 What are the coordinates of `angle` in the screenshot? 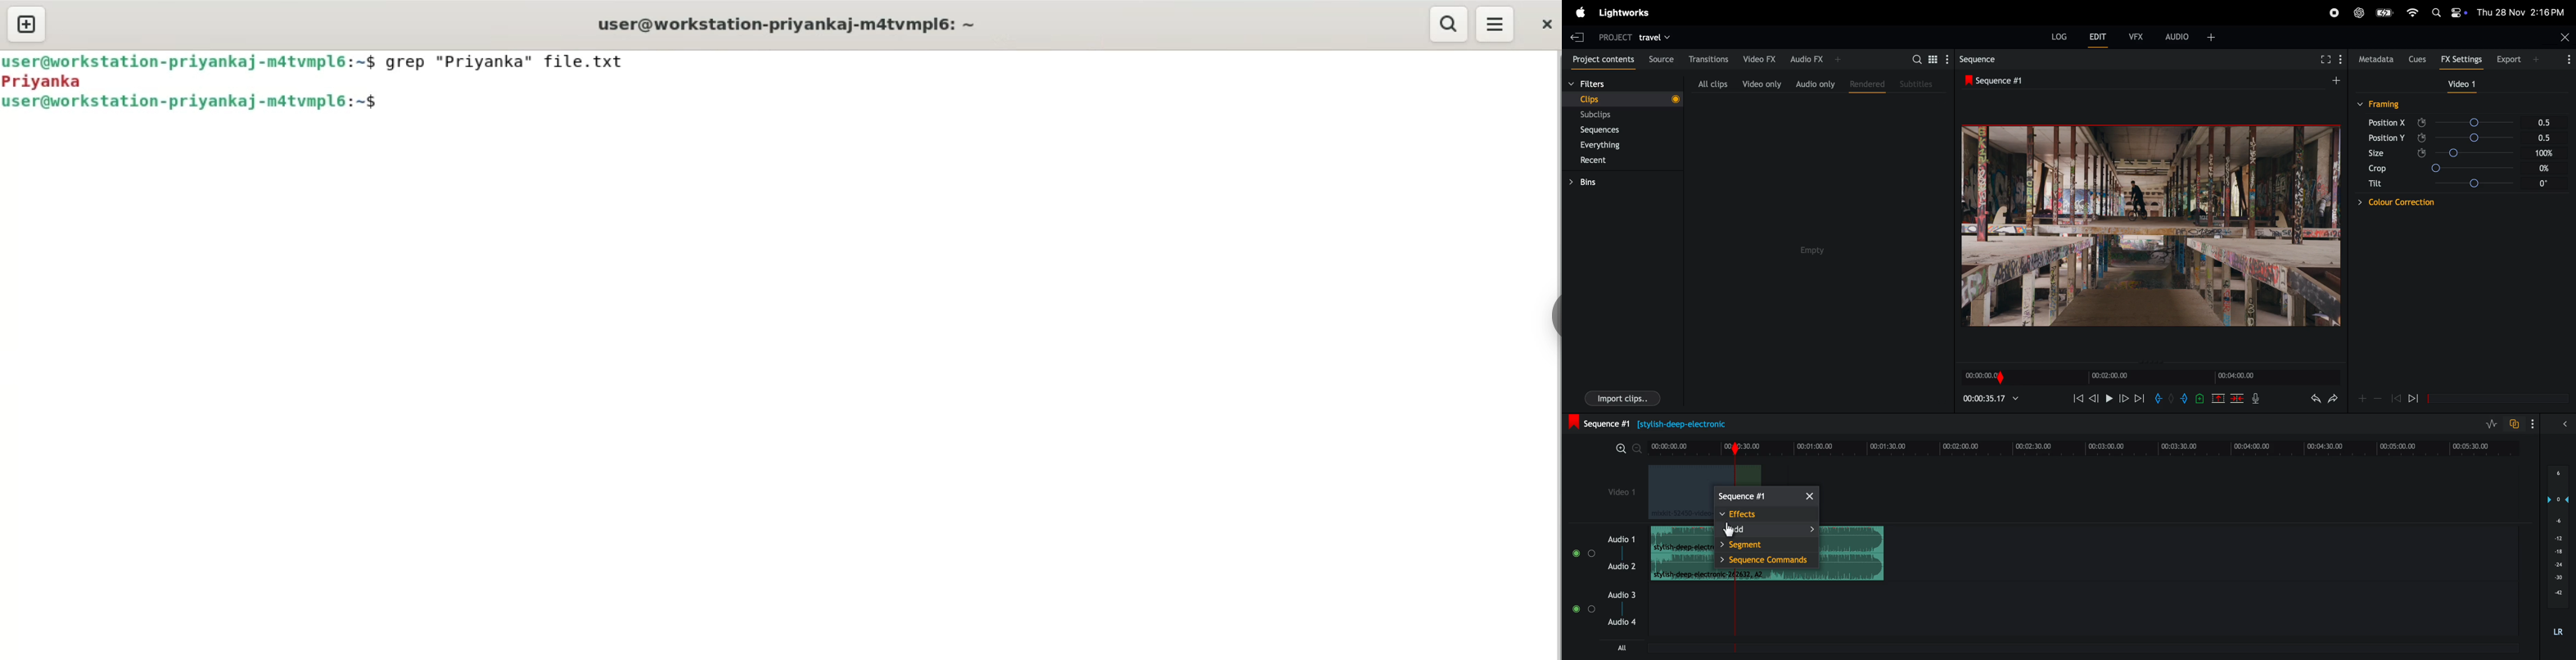 It's located at (2494, 183).